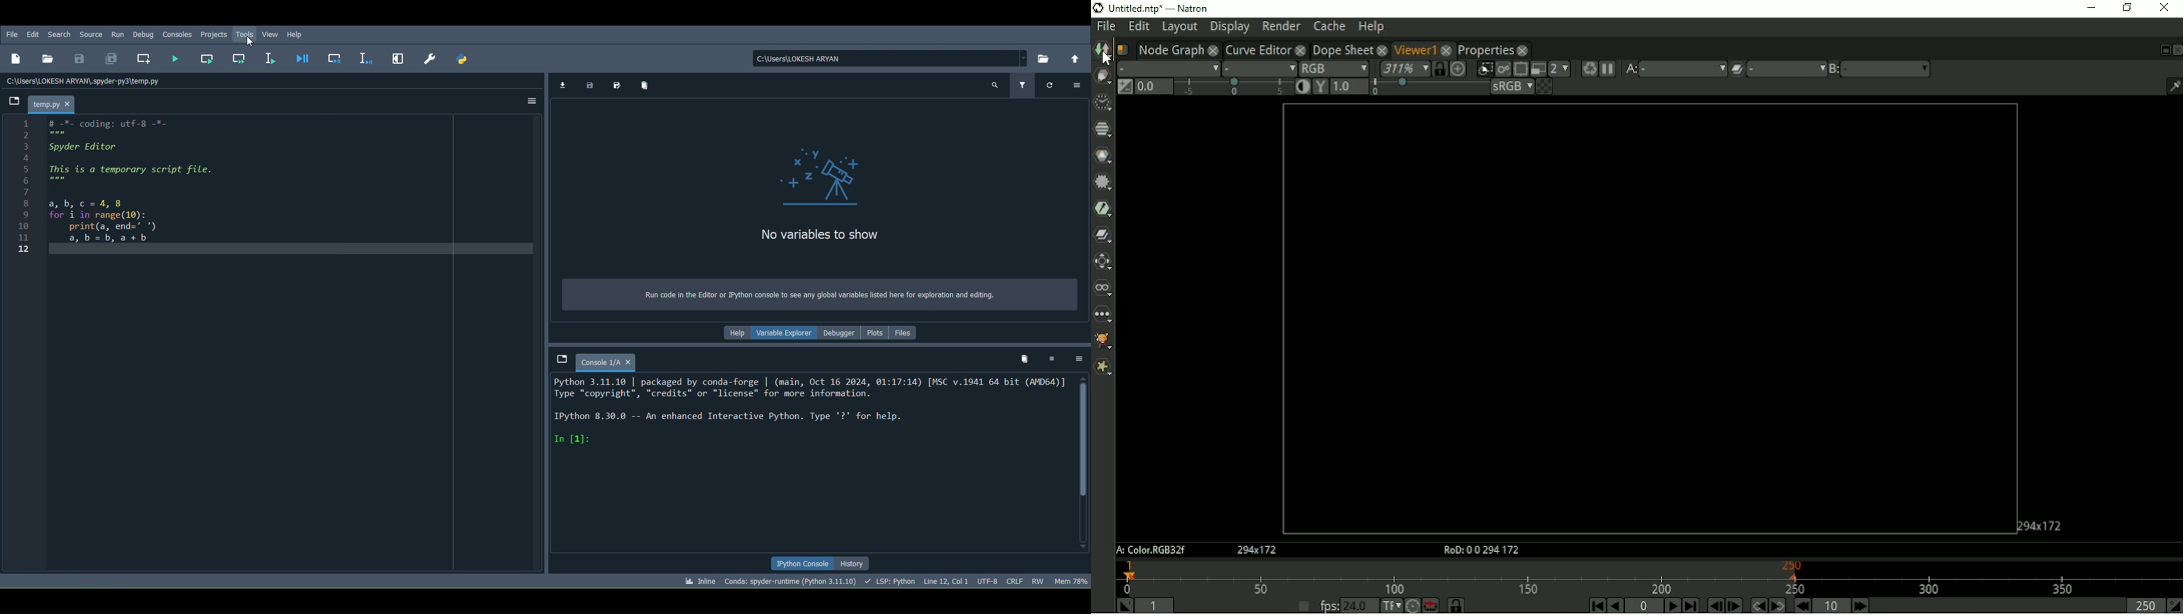 The height and width of the screenshot is (616, 2184). What do you see at coordinates (1860, 605) in the screenshot?
I see `Next Increment` at bounding box center [1860, 605].